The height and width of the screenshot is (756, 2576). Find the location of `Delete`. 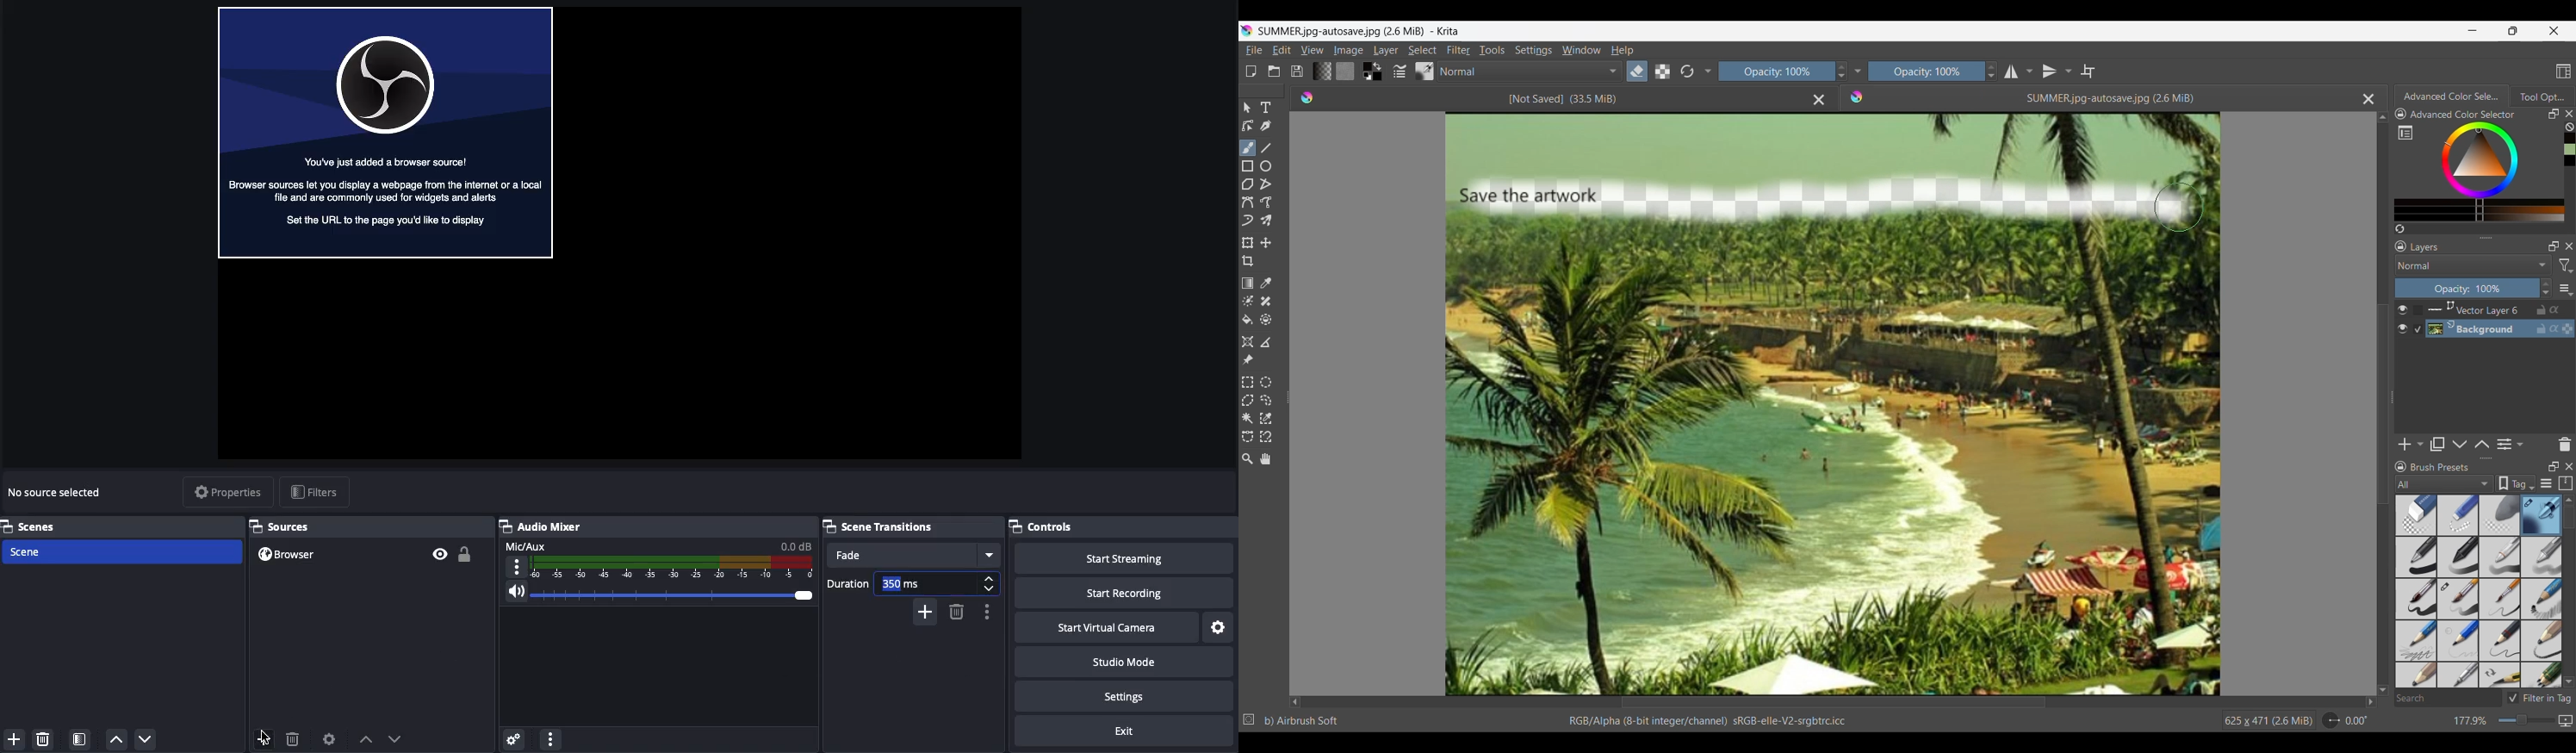

Delete is located at coordinates (292, 738).